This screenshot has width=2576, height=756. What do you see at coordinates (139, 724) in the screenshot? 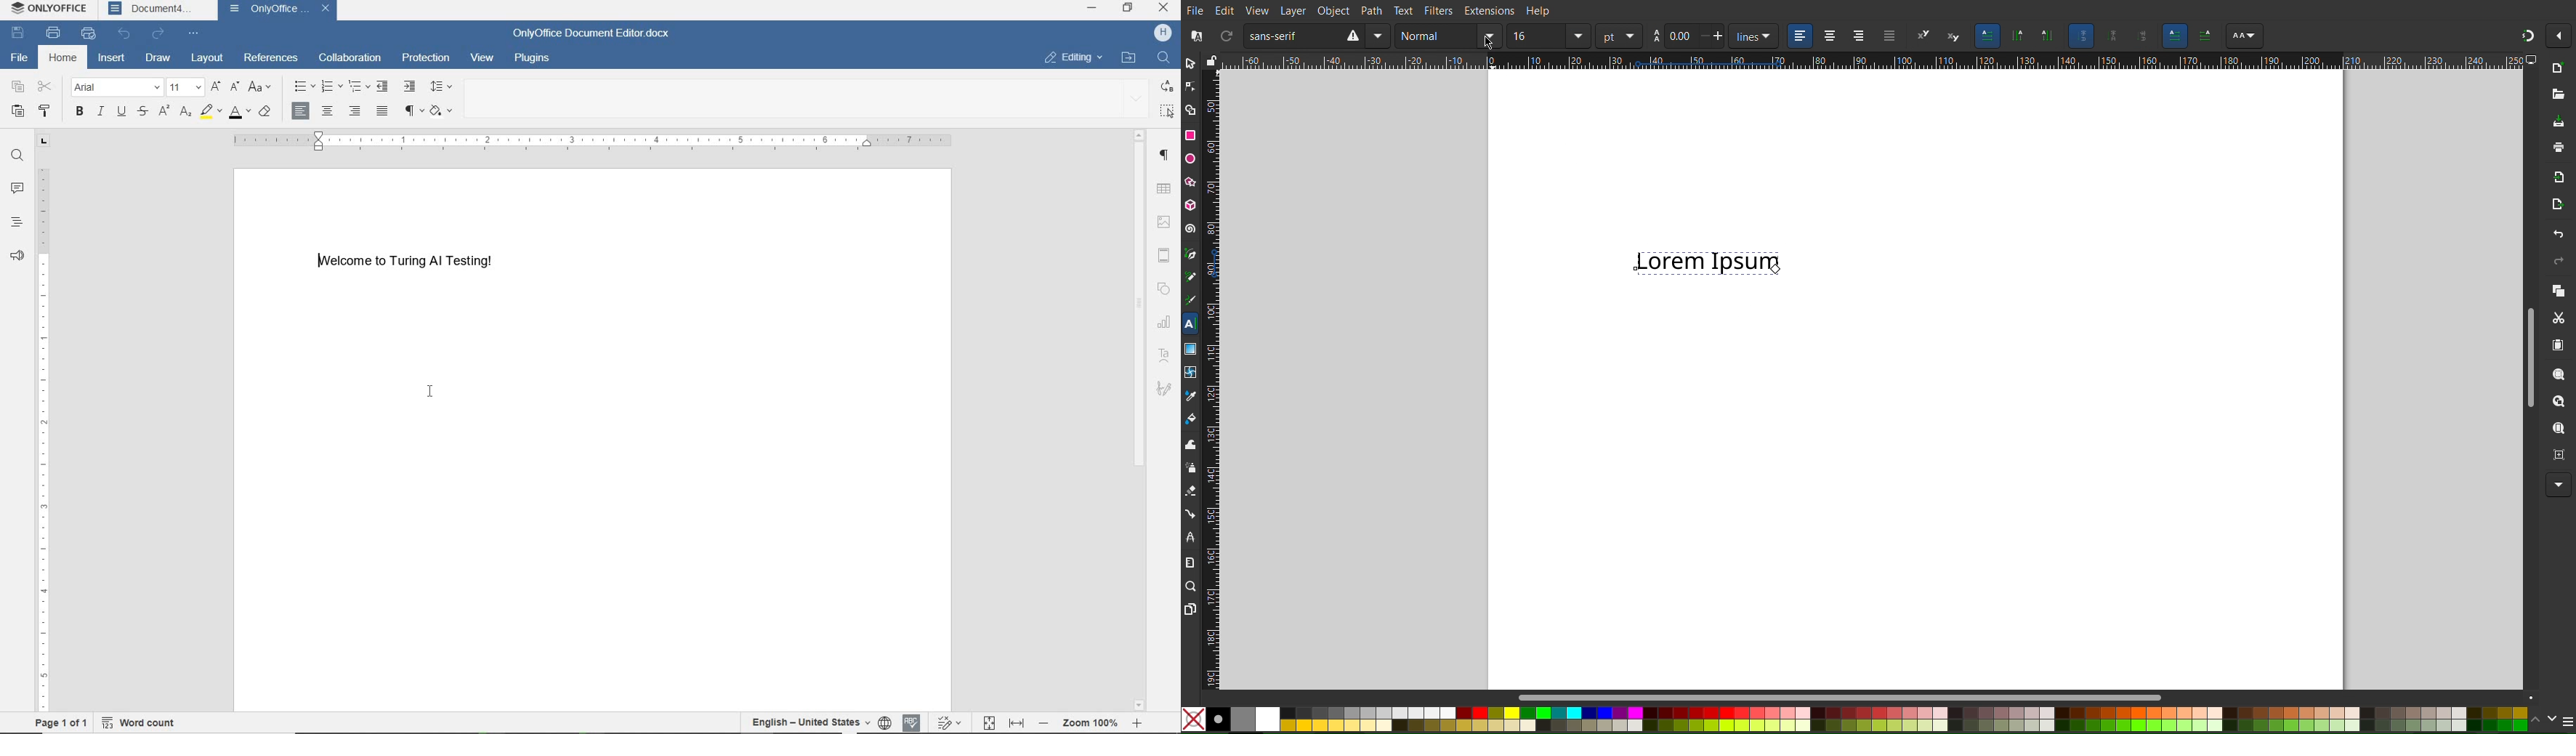
I see `word count` at bounding box center [139, 724].